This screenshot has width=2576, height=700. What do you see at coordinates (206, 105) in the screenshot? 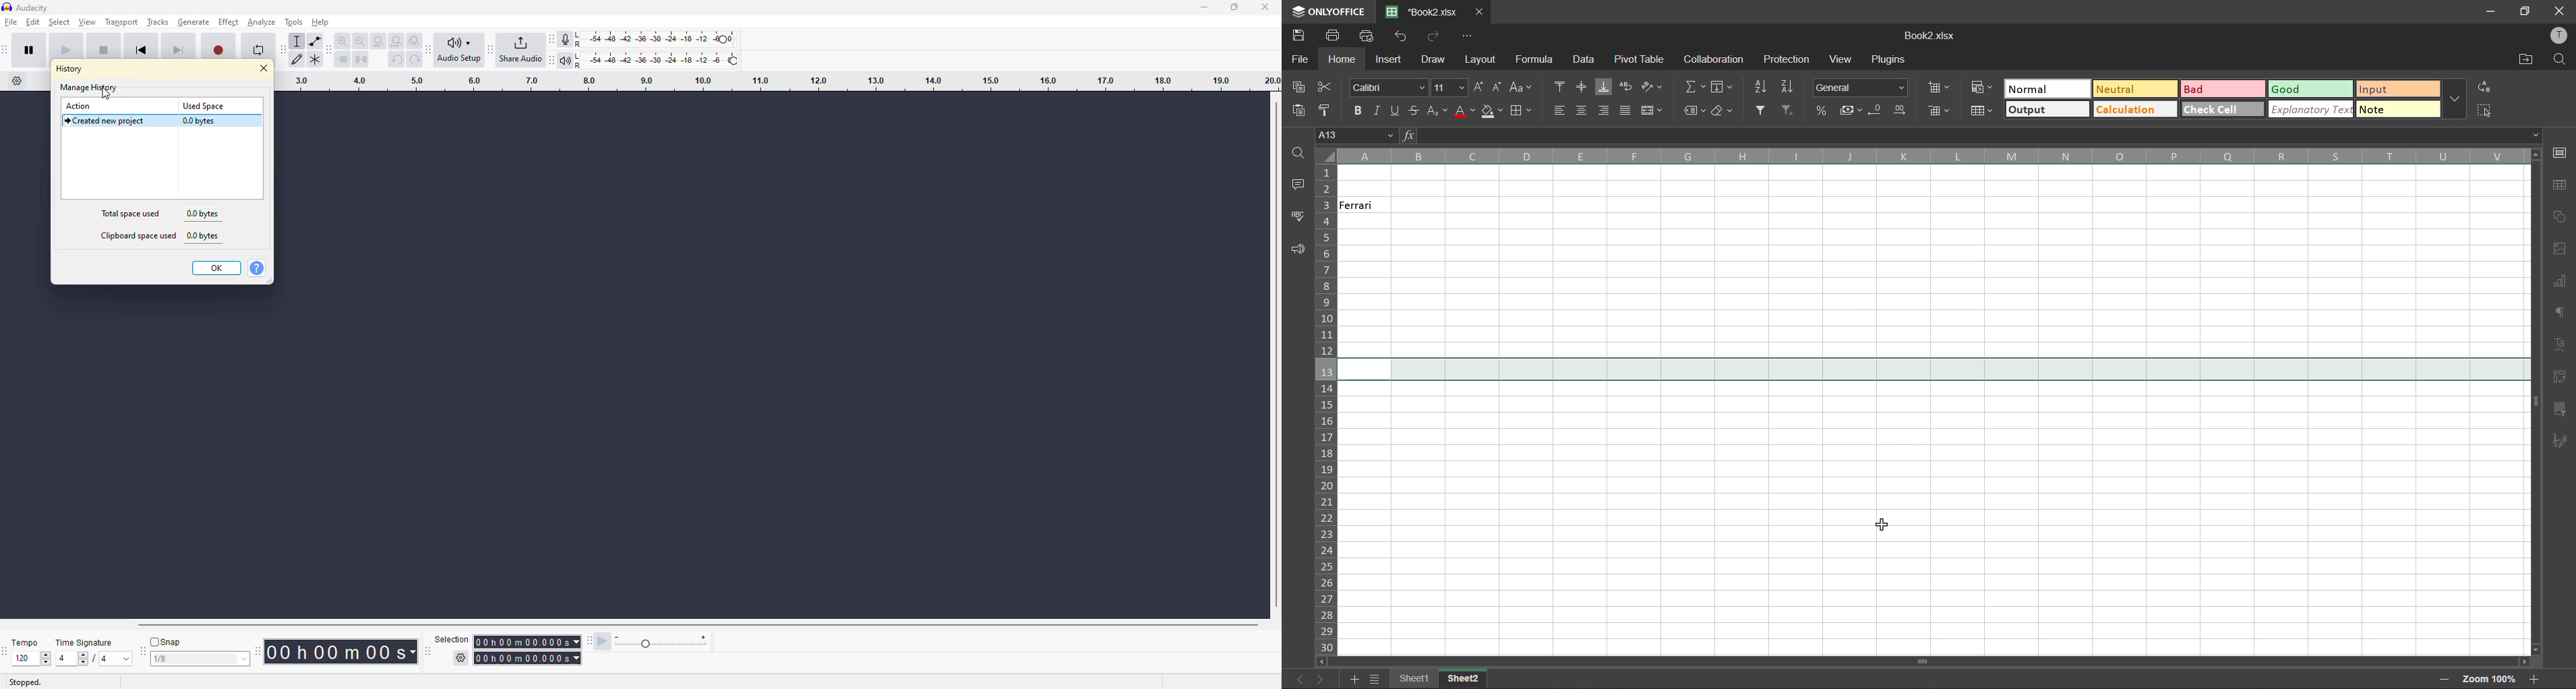
I see `Used Space` at bounding box center [206, 105].